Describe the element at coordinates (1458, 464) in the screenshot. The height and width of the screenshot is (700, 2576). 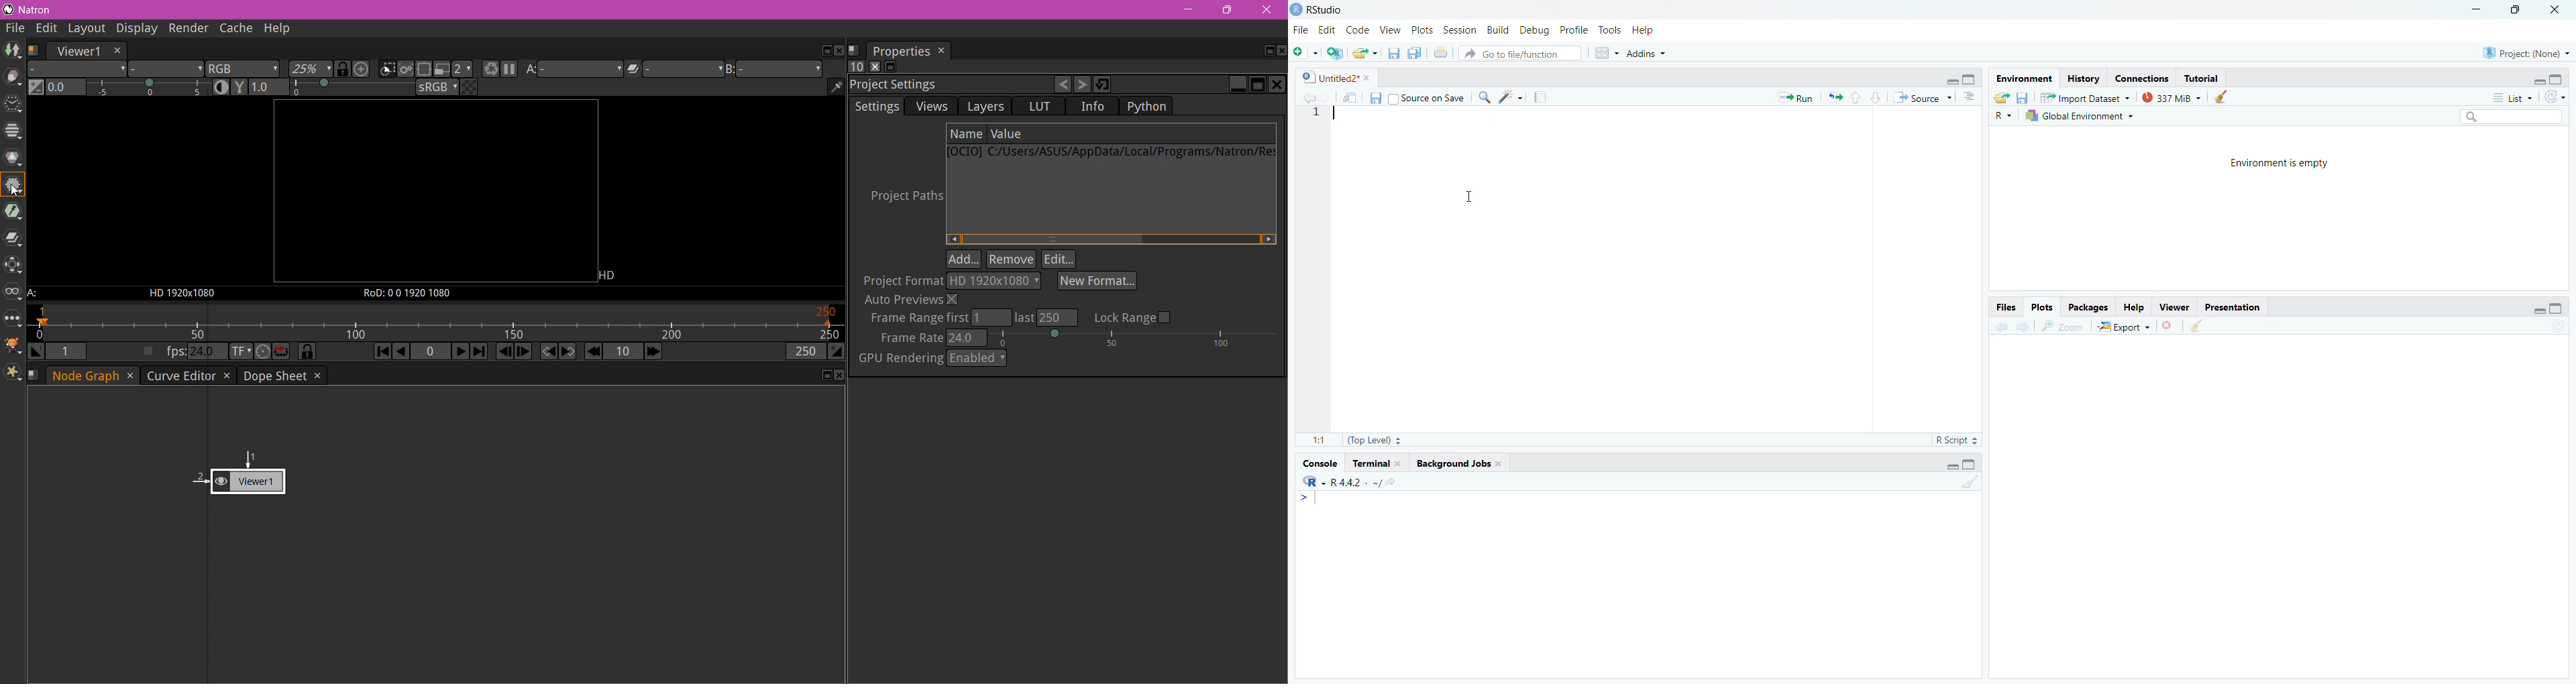
I see `background Jobs` at that location.